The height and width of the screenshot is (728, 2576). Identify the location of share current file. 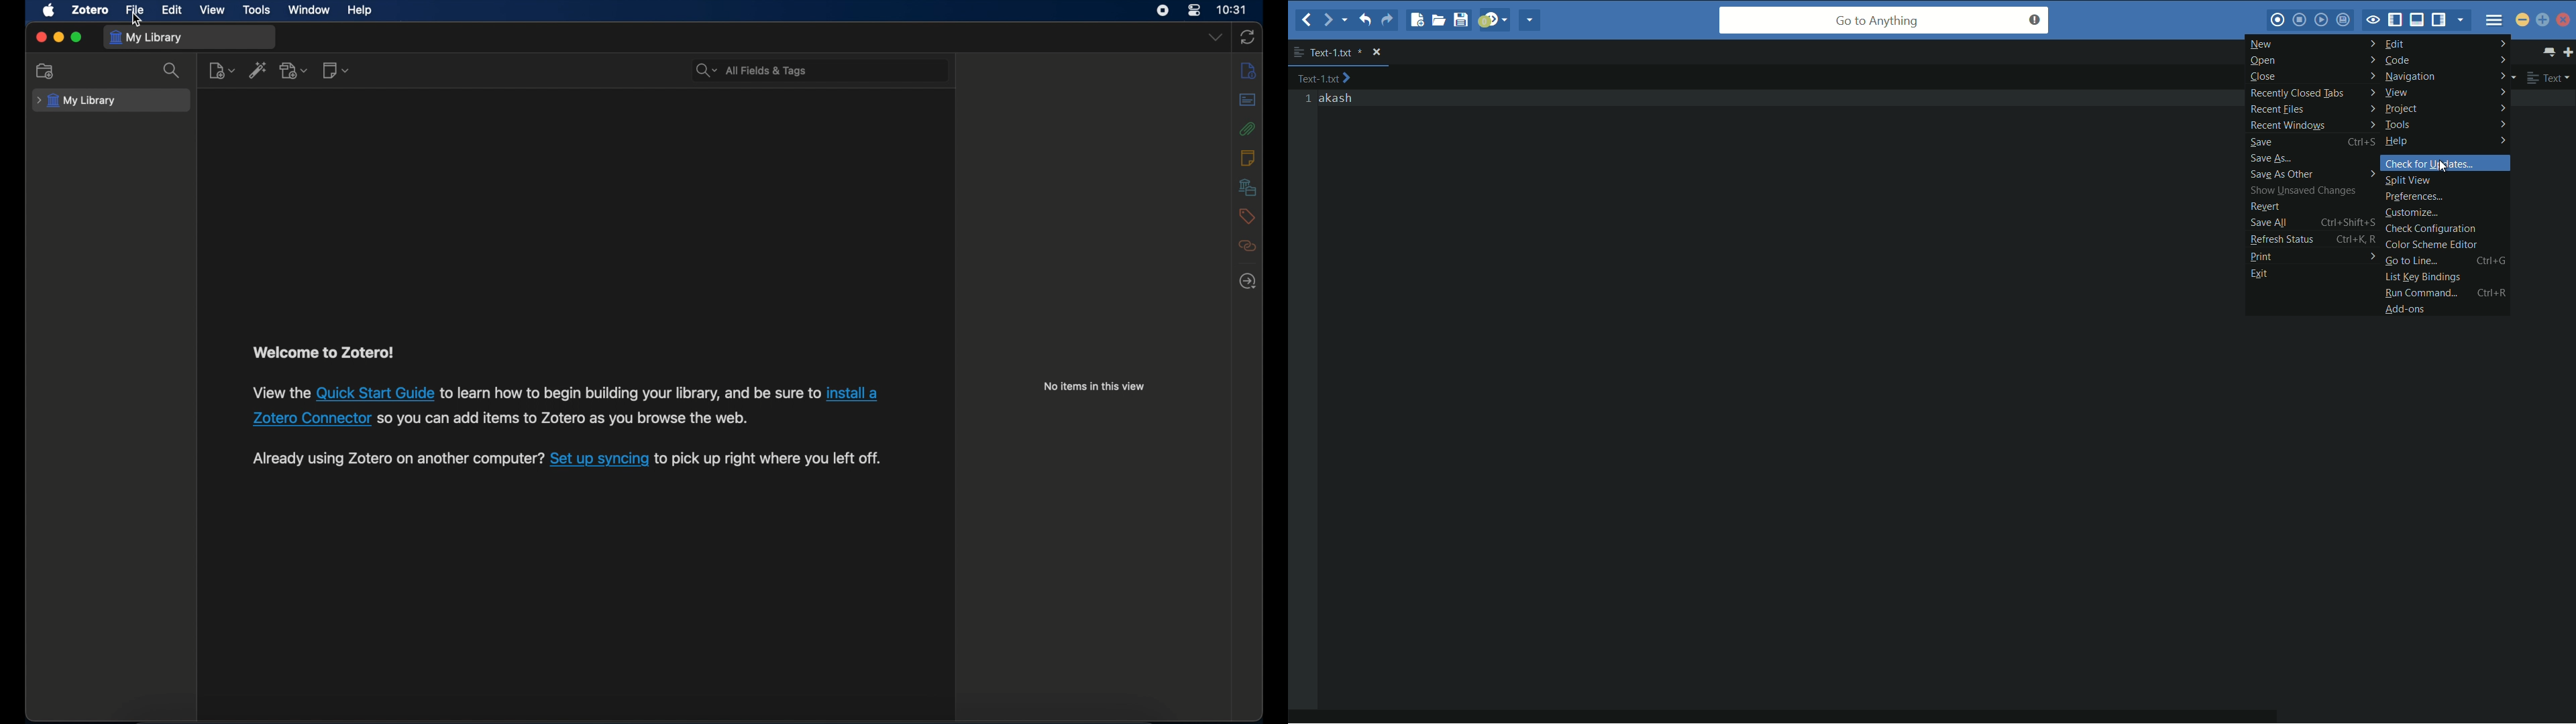
(1529, 20).